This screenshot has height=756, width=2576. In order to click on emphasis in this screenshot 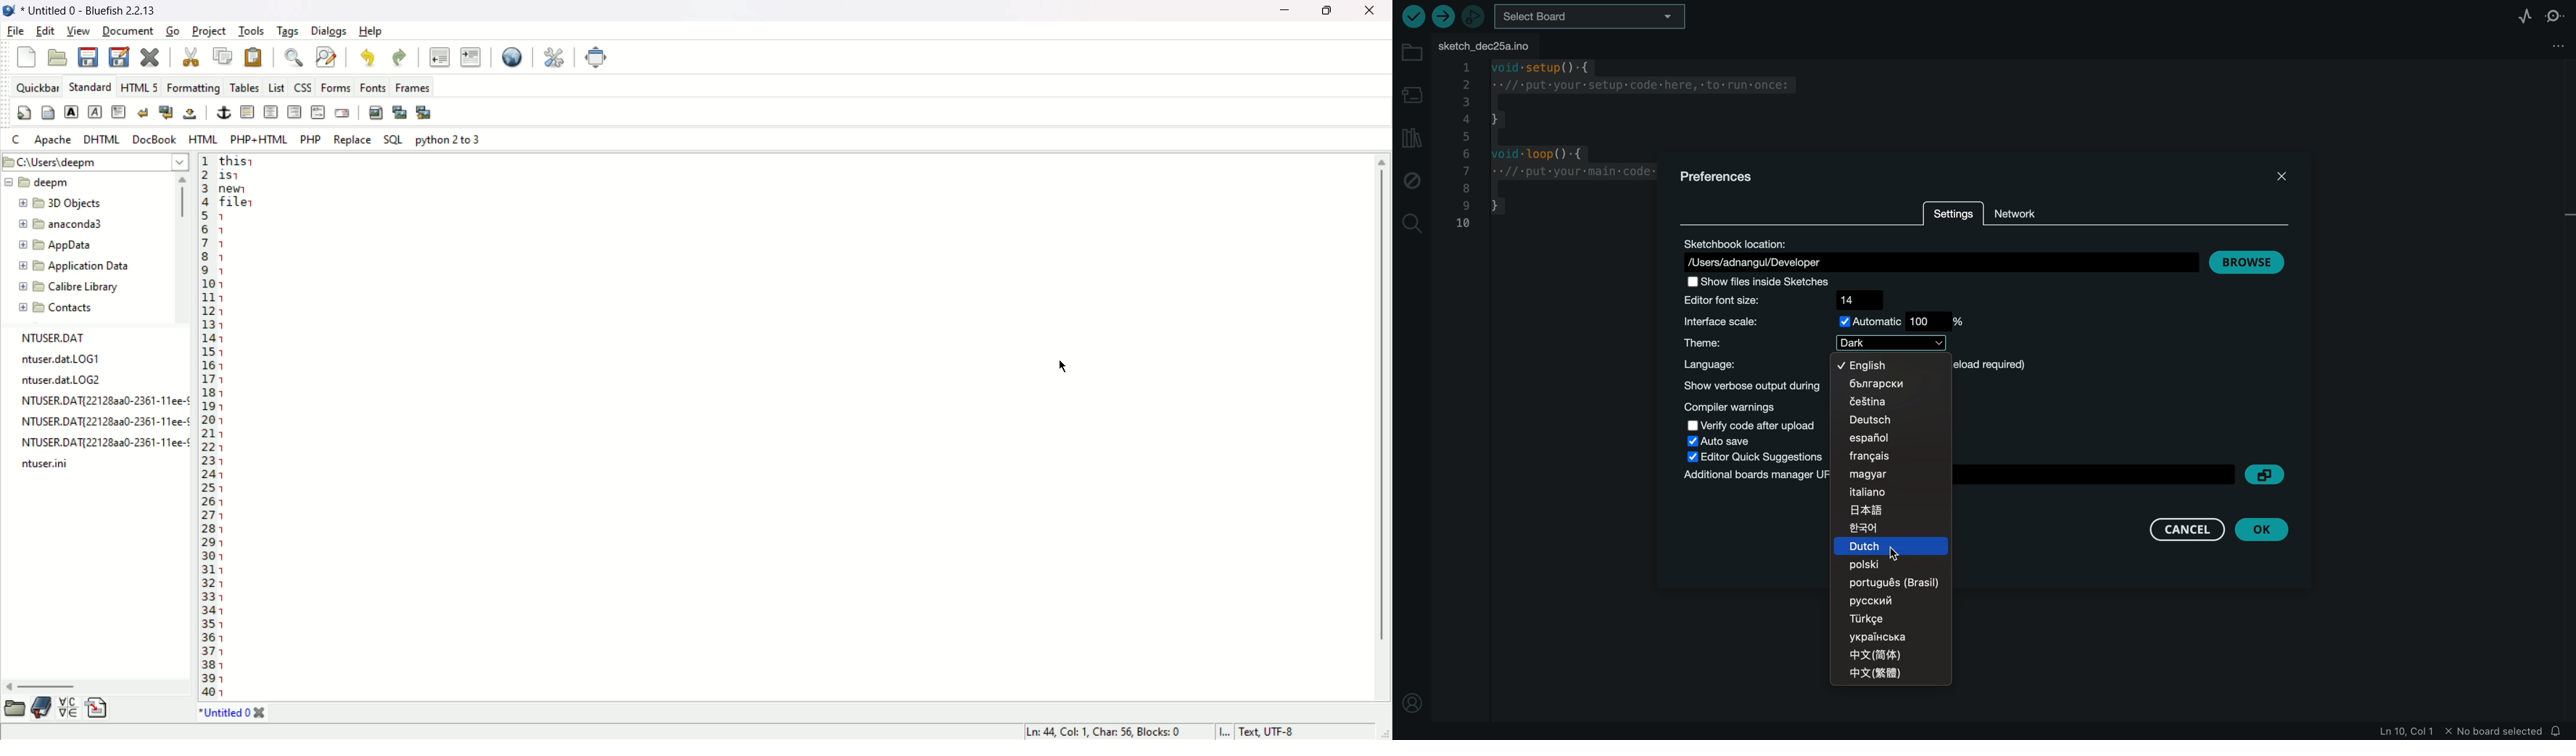, I will do `click(95, 112)`.